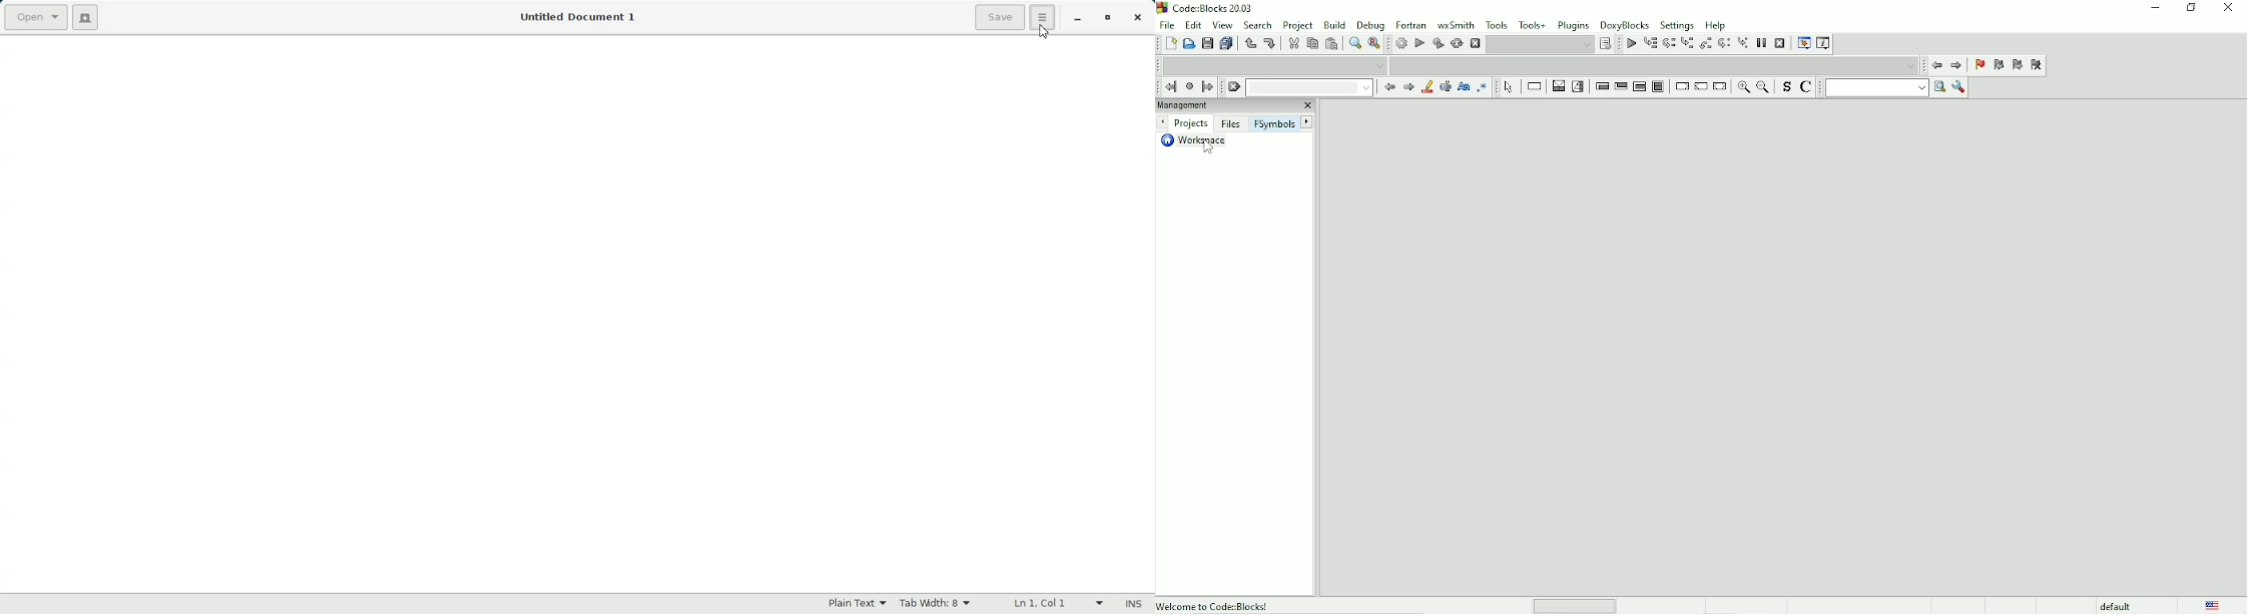 Image resolution: width=2268 pixels, height=616 pixels. Describe the element at coordinates (1437, 43) in the screenshot. I see `Build and run` at that location.